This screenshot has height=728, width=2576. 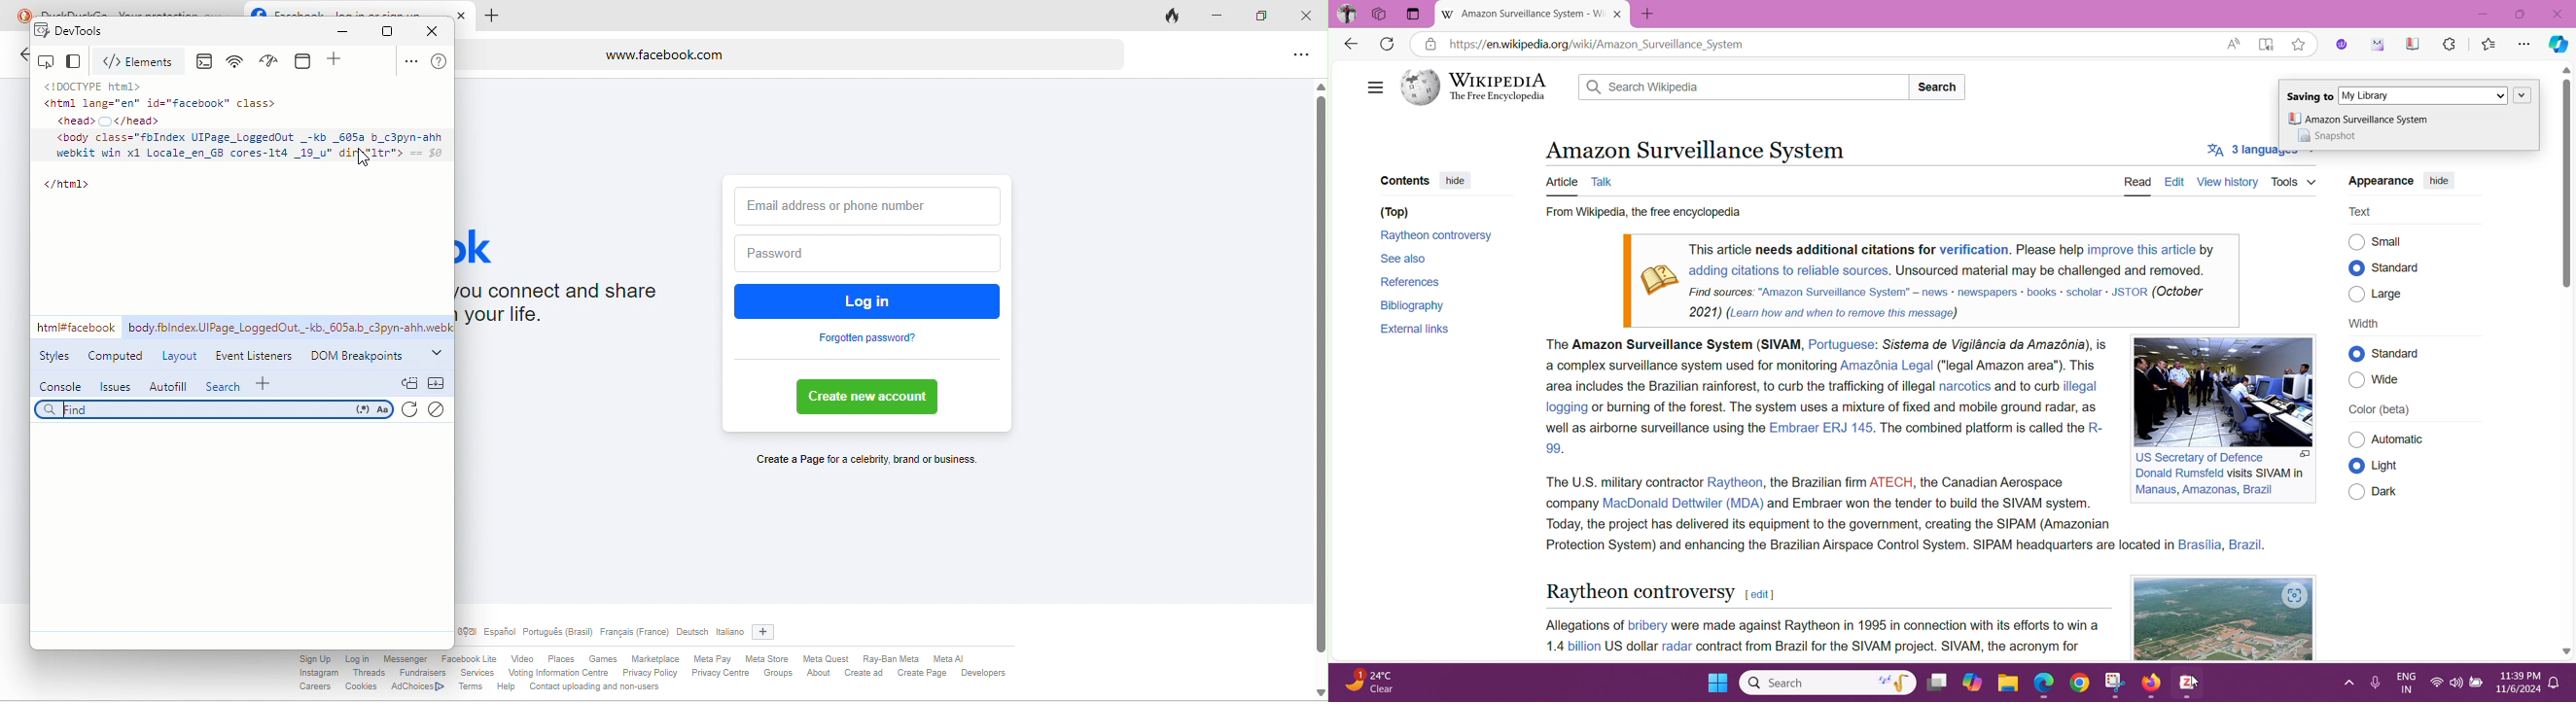 What do you see at coordinates (1621, 481) in the screenshot?
I see `The U.S. military contractor` at bounding box center [1621, 481].